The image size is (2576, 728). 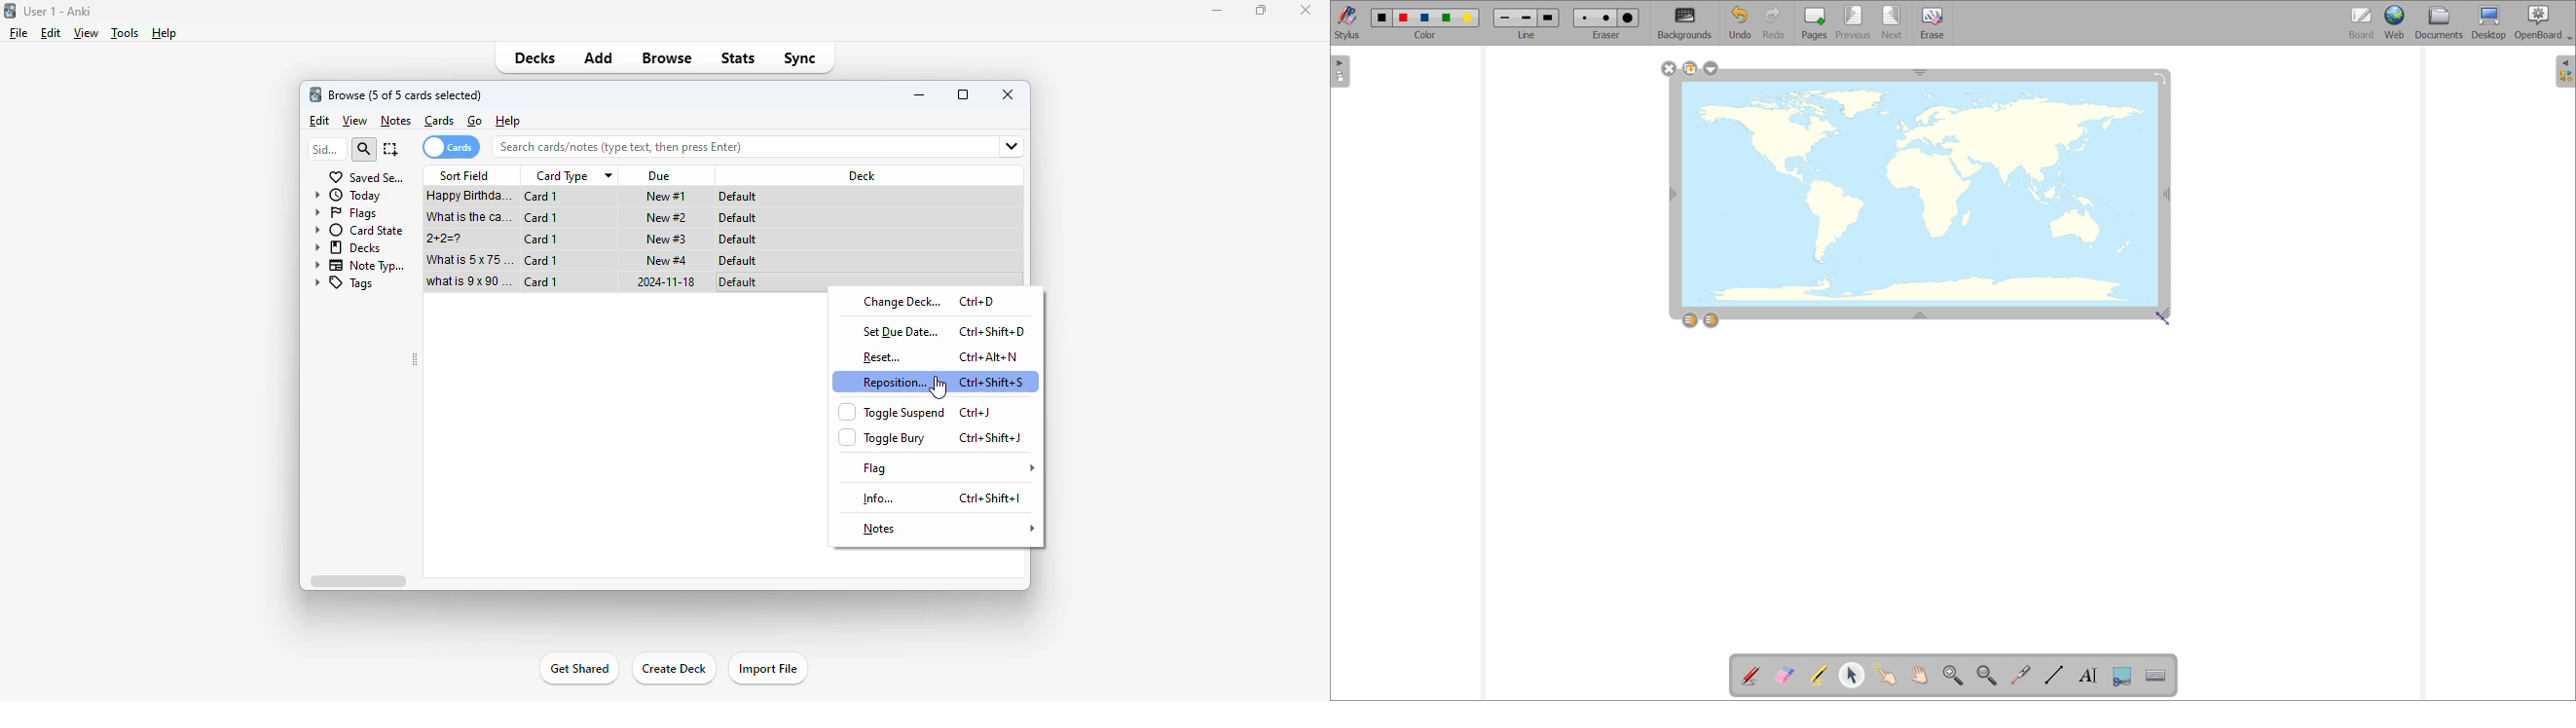 I want to click on shortcut for set due date, so click(x=994, y=331).